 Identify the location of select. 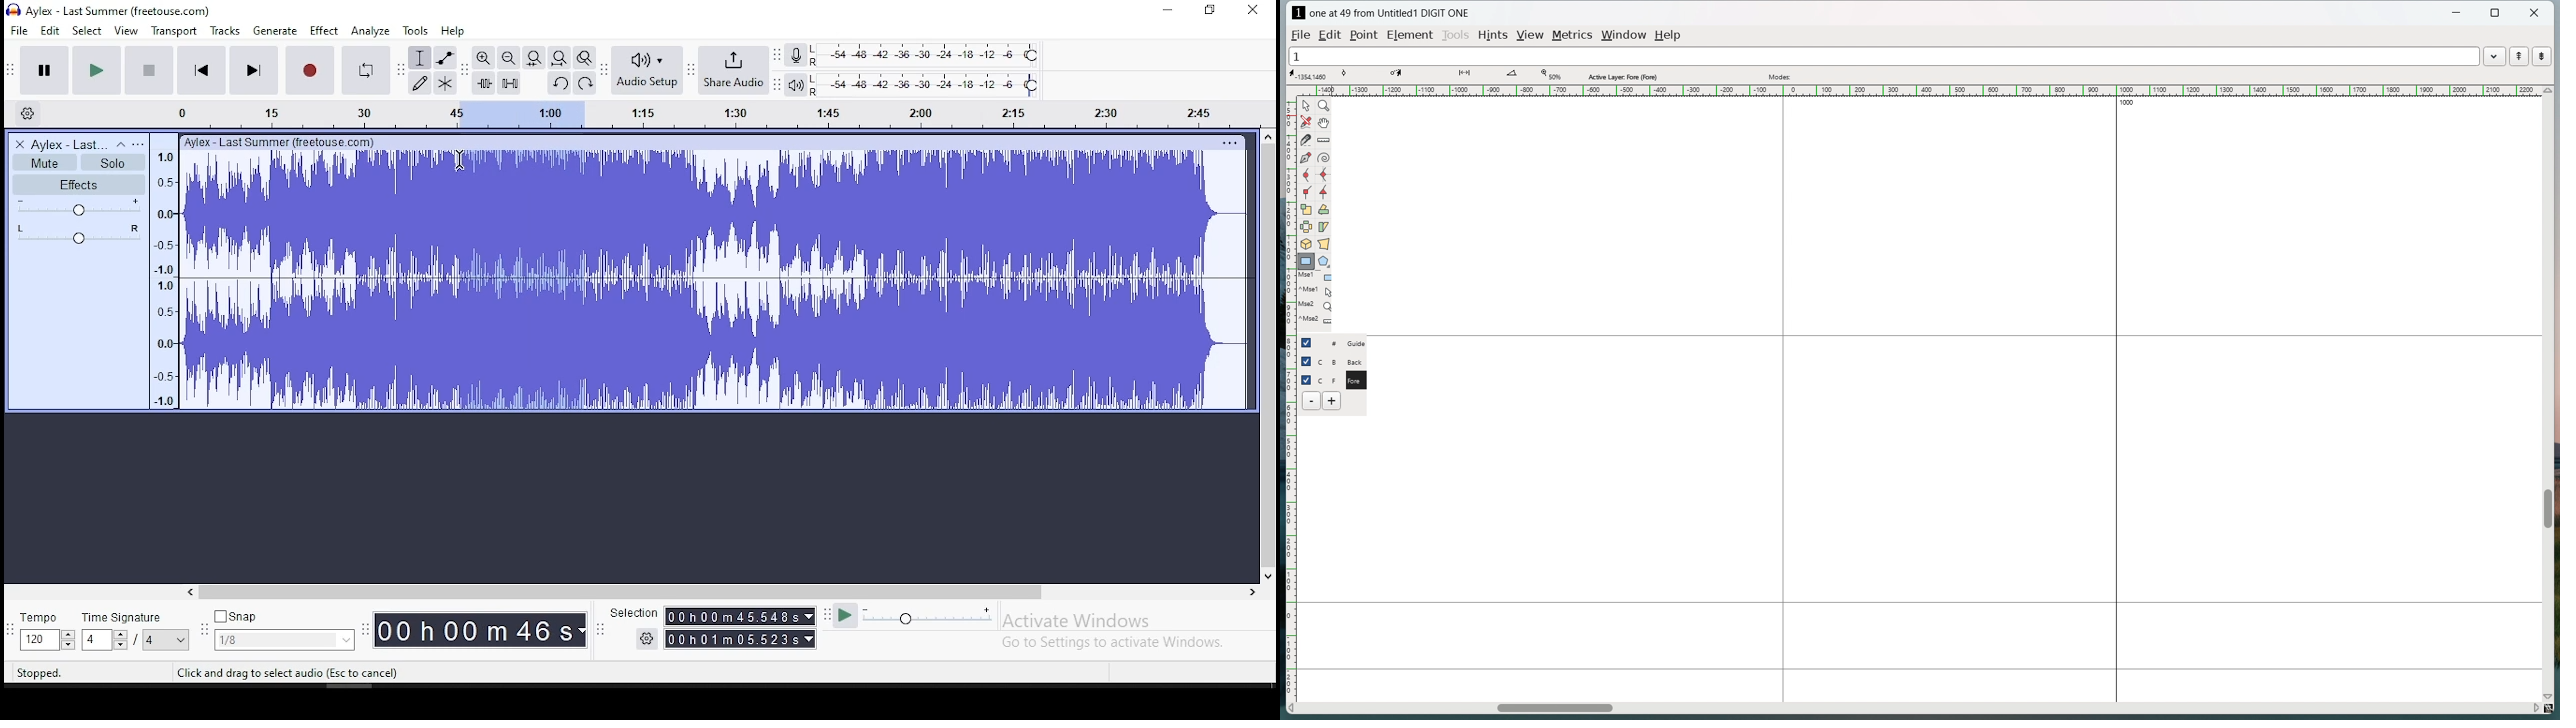
(88, 31).